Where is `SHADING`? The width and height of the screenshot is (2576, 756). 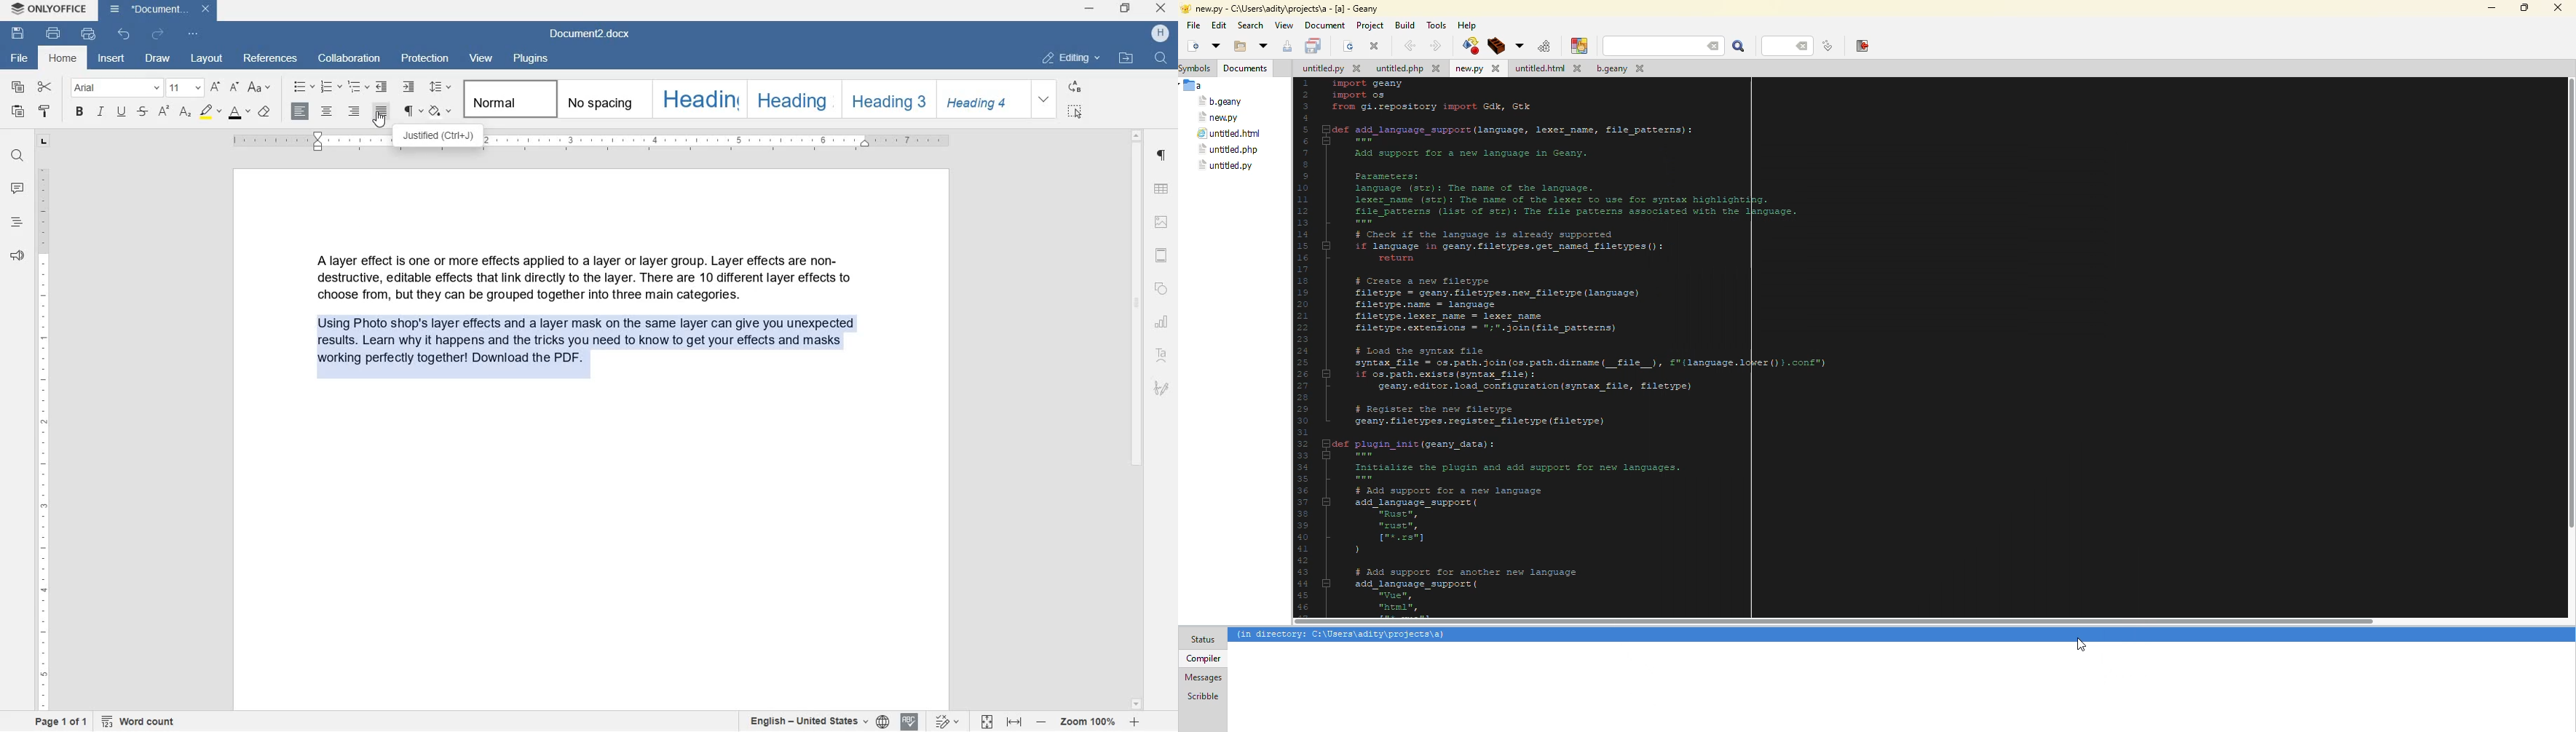 SHADING is located at coordinates (442, 110).